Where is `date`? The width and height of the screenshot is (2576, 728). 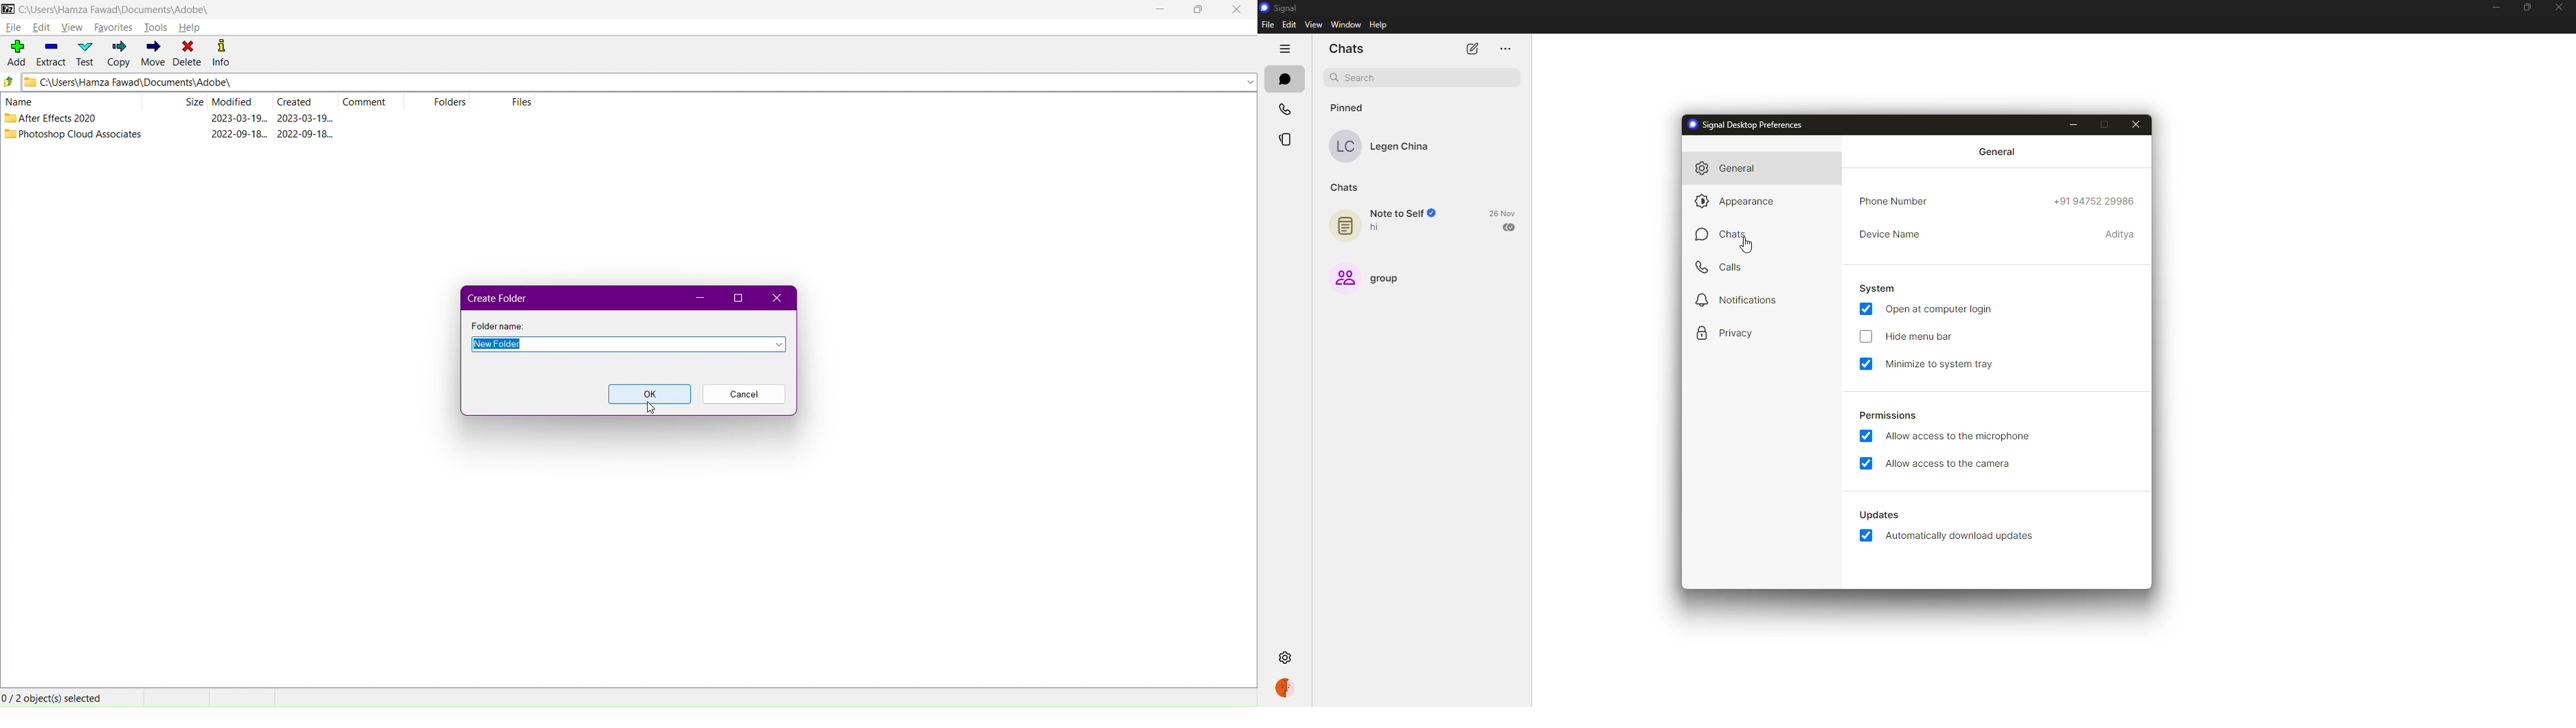 date is located at coordinates (1503, 213).